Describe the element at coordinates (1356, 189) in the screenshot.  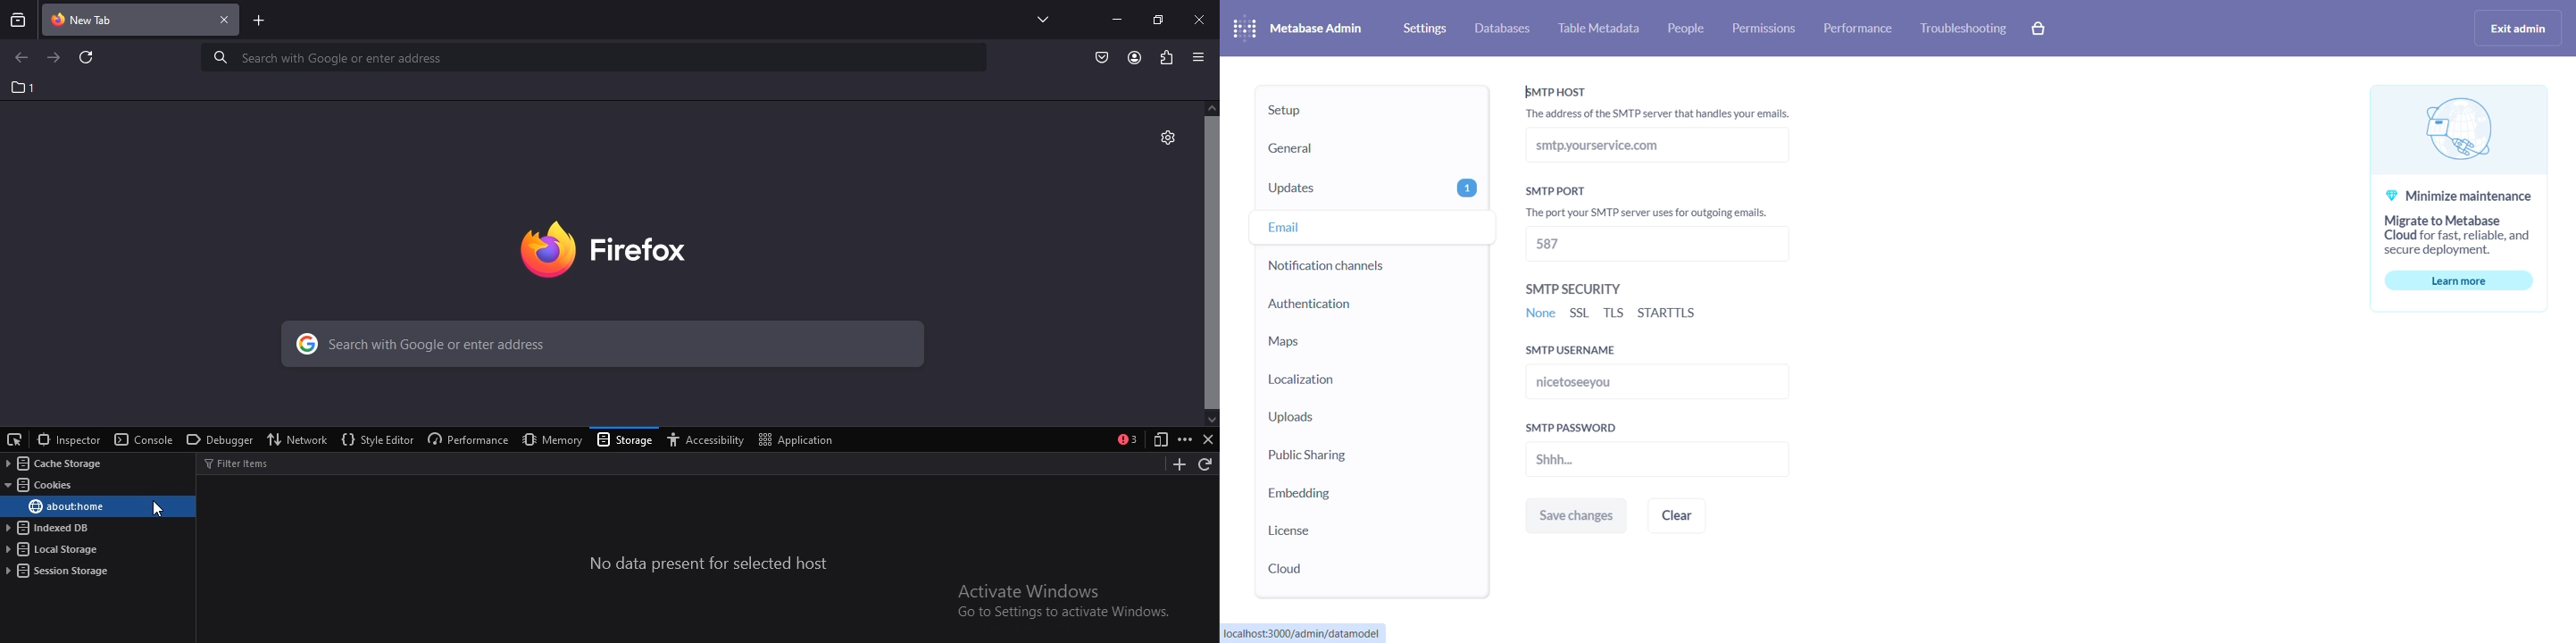
I see `updates` at that location.